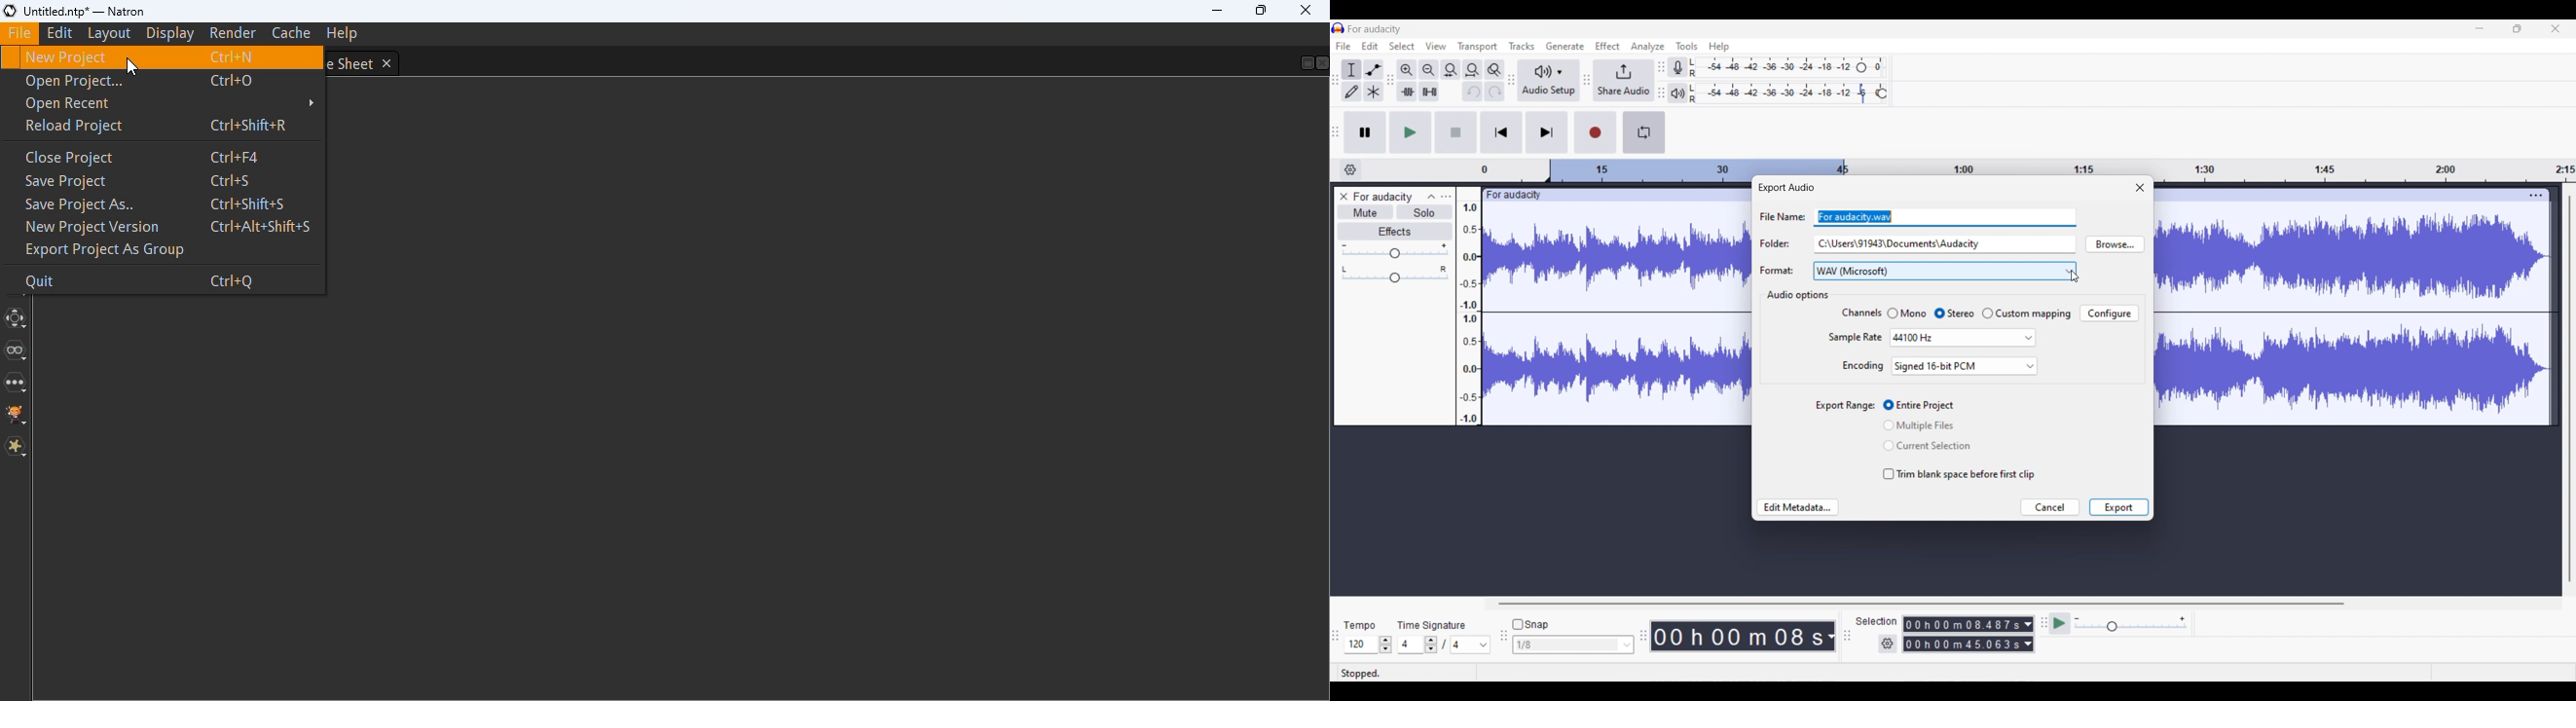 This screenshot has width=2576, height=728. What do you see at coordinates (1386, 645) in the screenshot?
I see `Increase/Decrease tempo` at bounding box center [1386, 645].